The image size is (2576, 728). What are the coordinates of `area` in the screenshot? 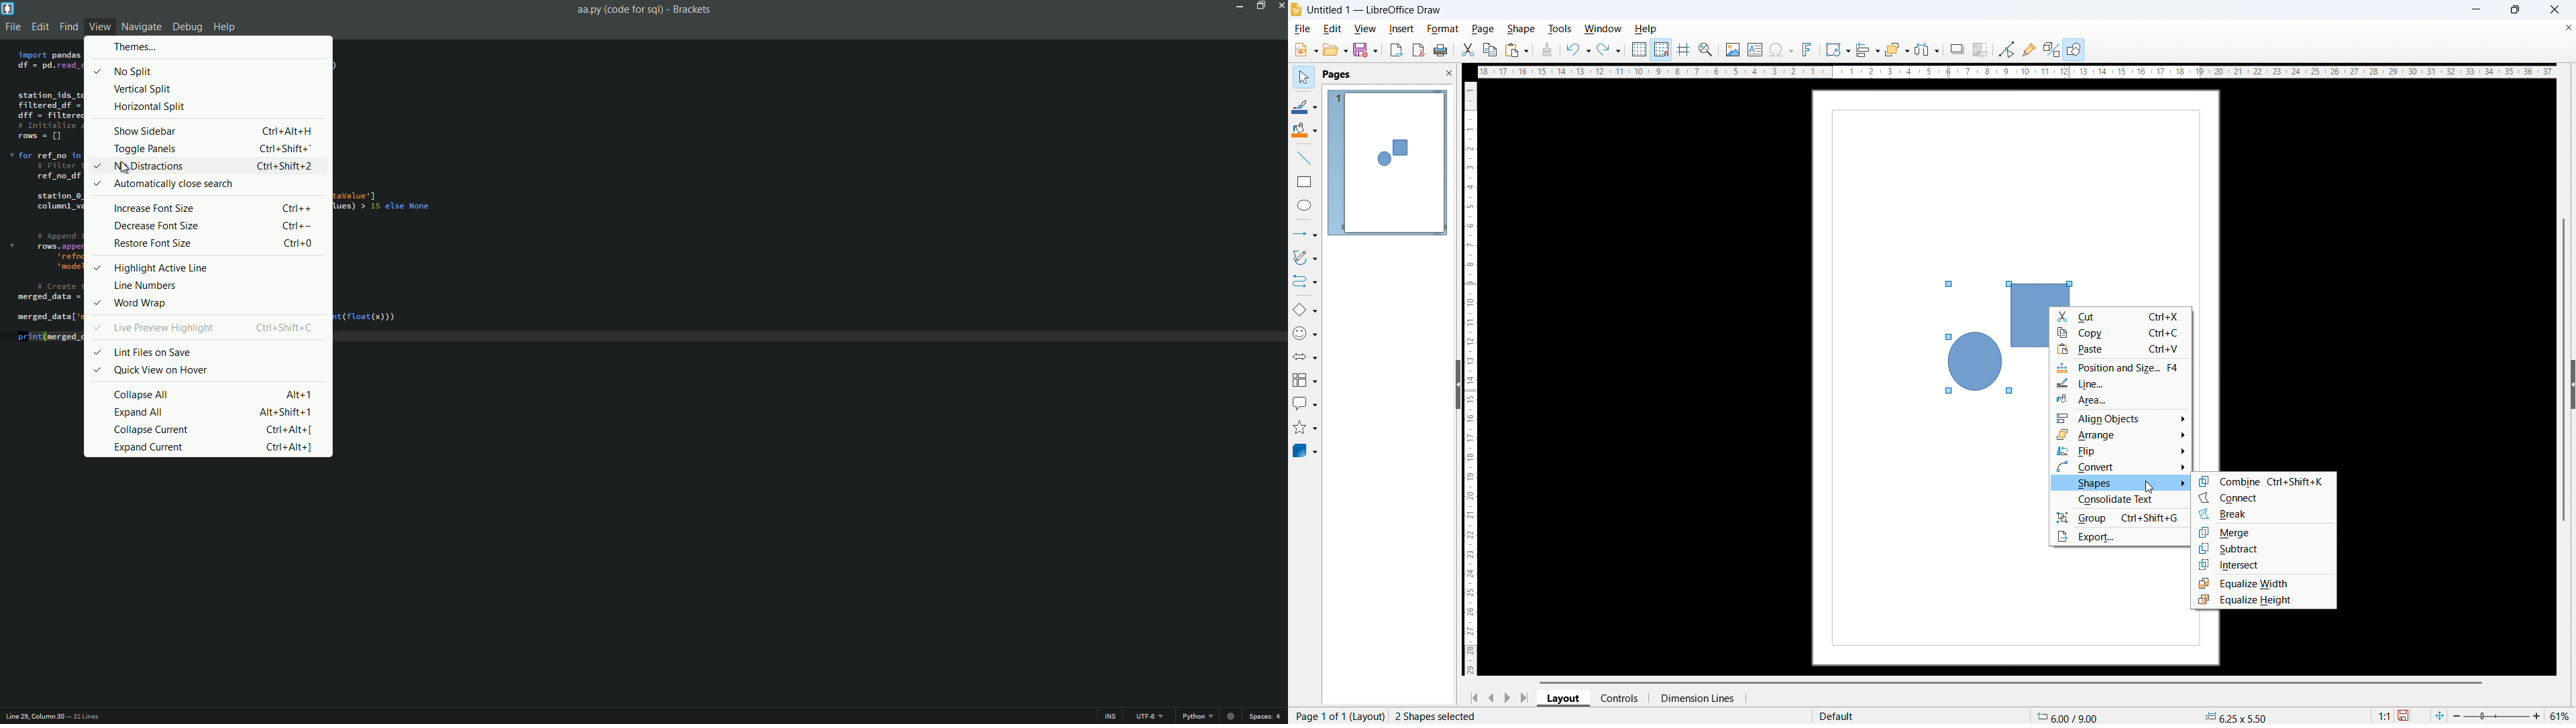 It's located at (2121, 400).